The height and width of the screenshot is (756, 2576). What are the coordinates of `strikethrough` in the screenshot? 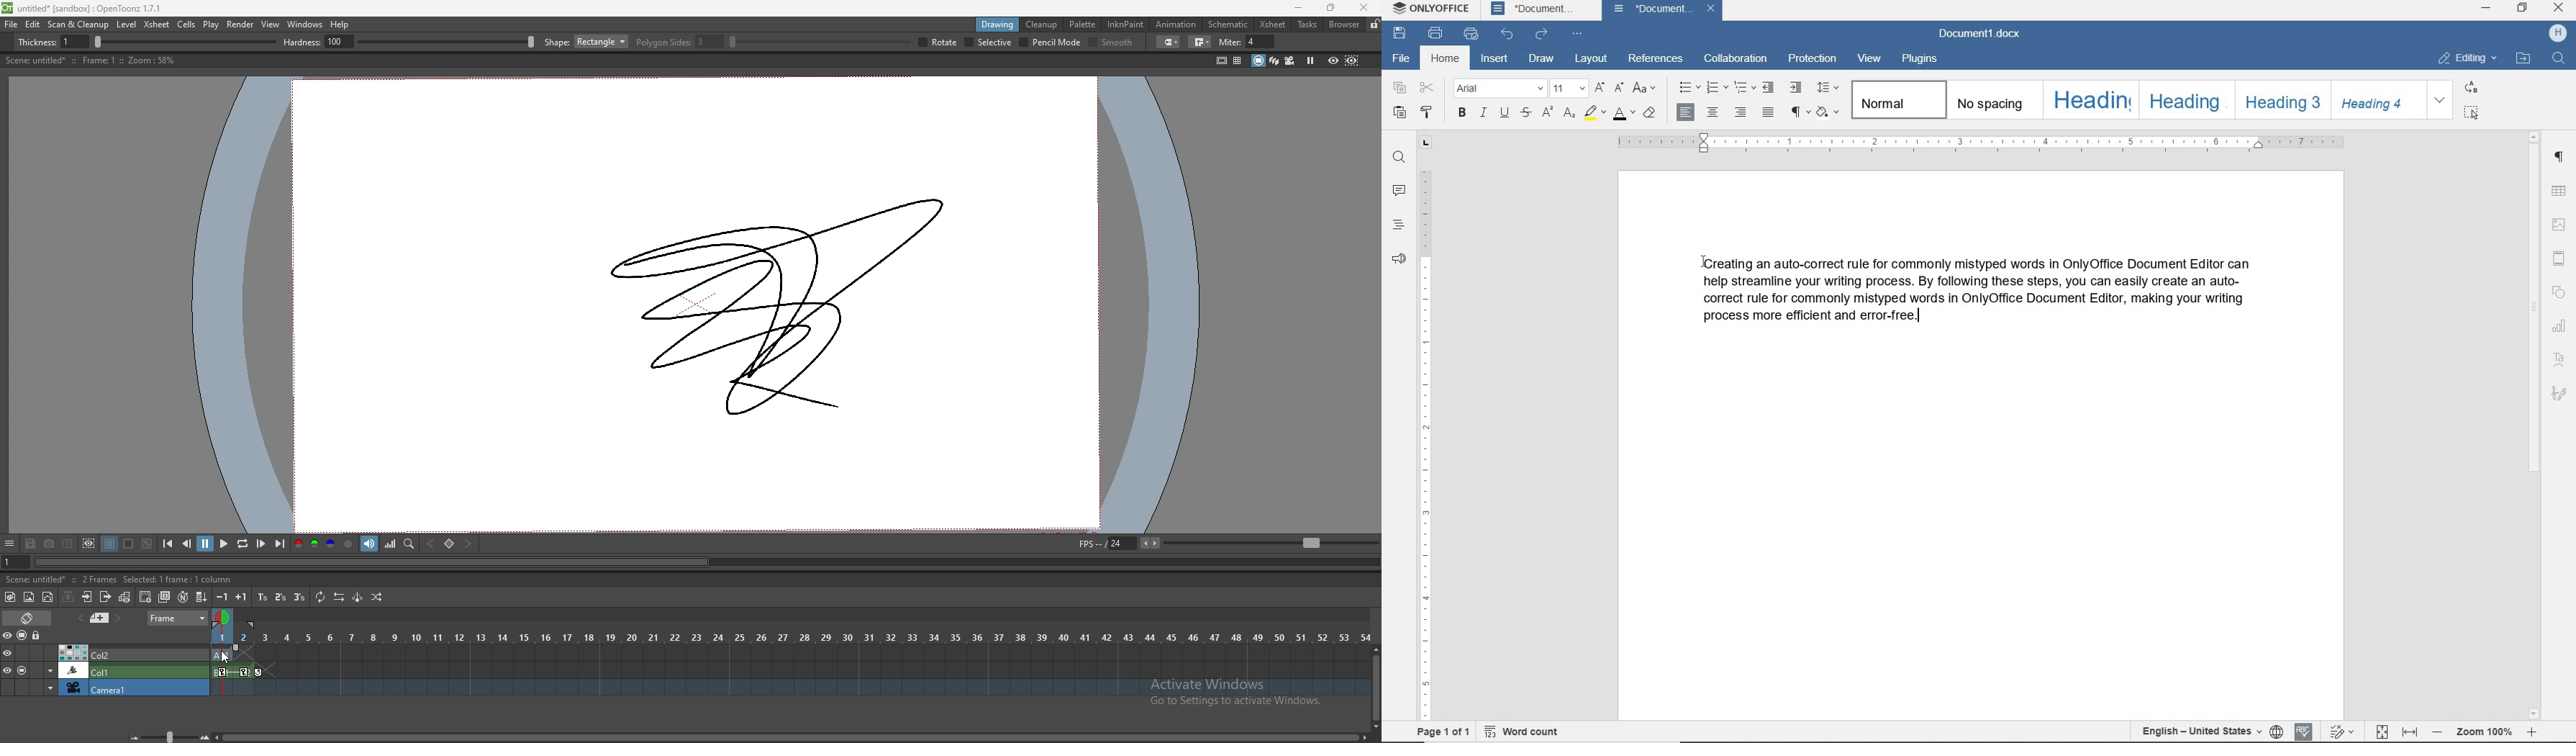 It's located at (1525, 112).